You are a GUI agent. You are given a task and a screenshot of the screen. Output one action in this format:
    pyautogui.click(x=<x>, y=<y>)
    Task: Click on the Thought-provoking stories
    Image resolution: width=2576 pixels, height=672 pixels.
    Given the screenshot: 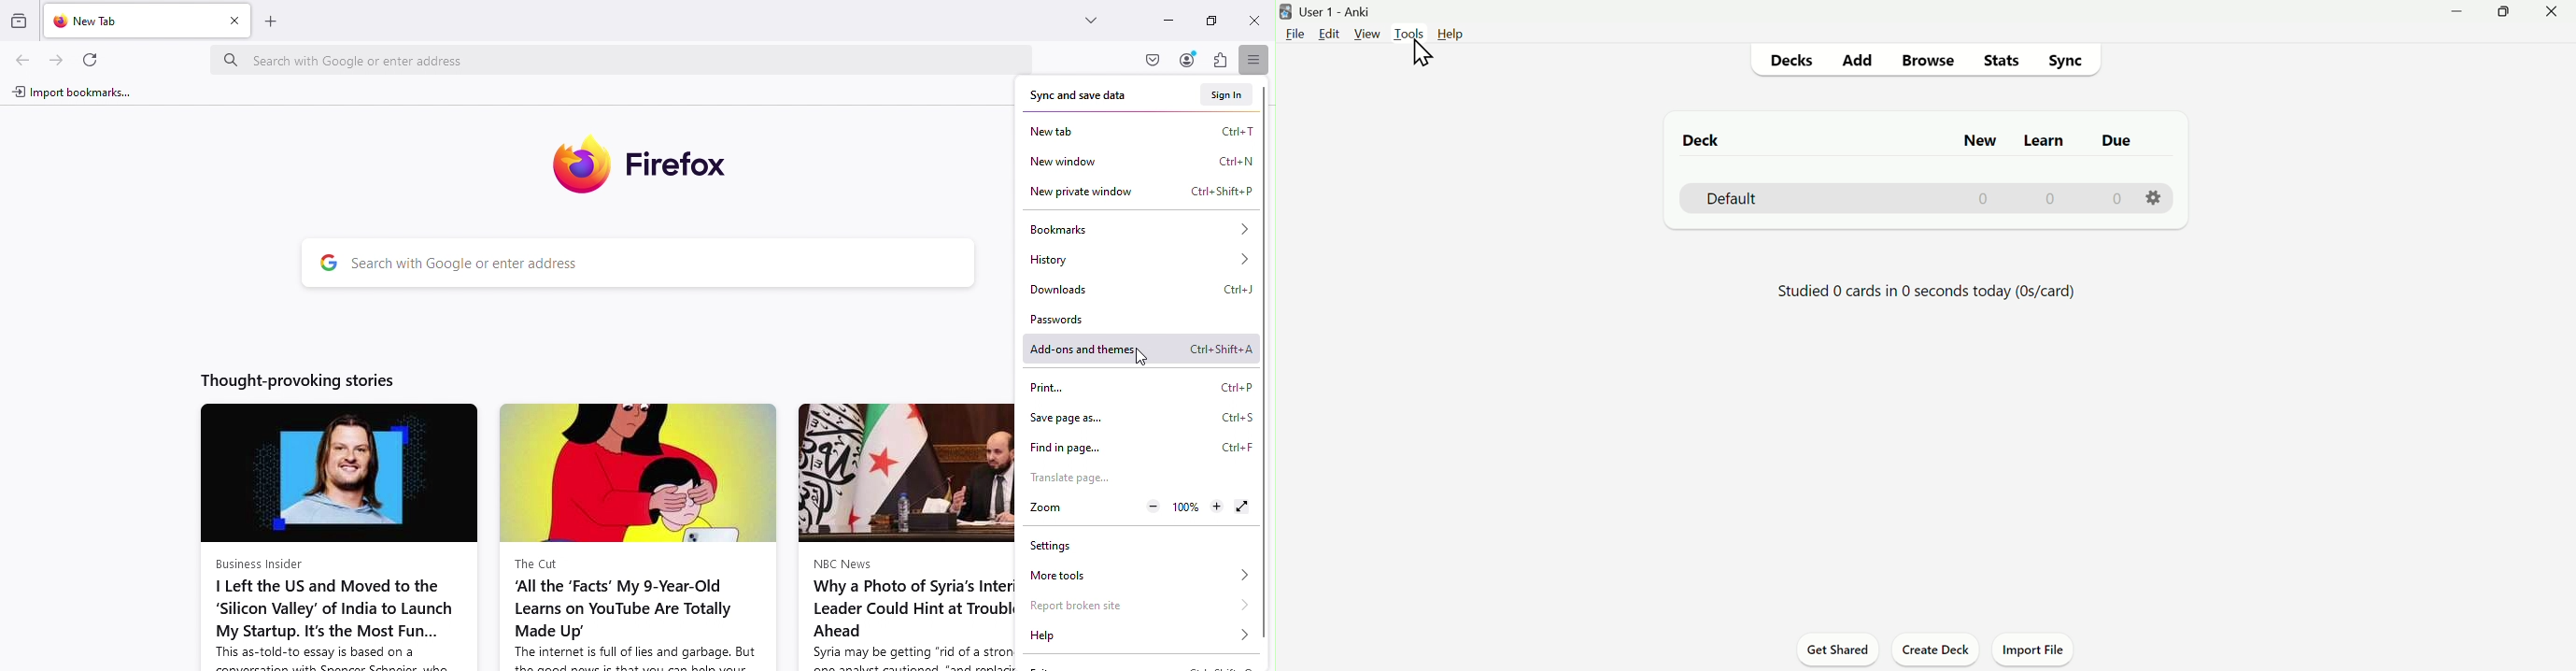 What is the action you would take?
    pyautogui.click(x=297, y=382)
    